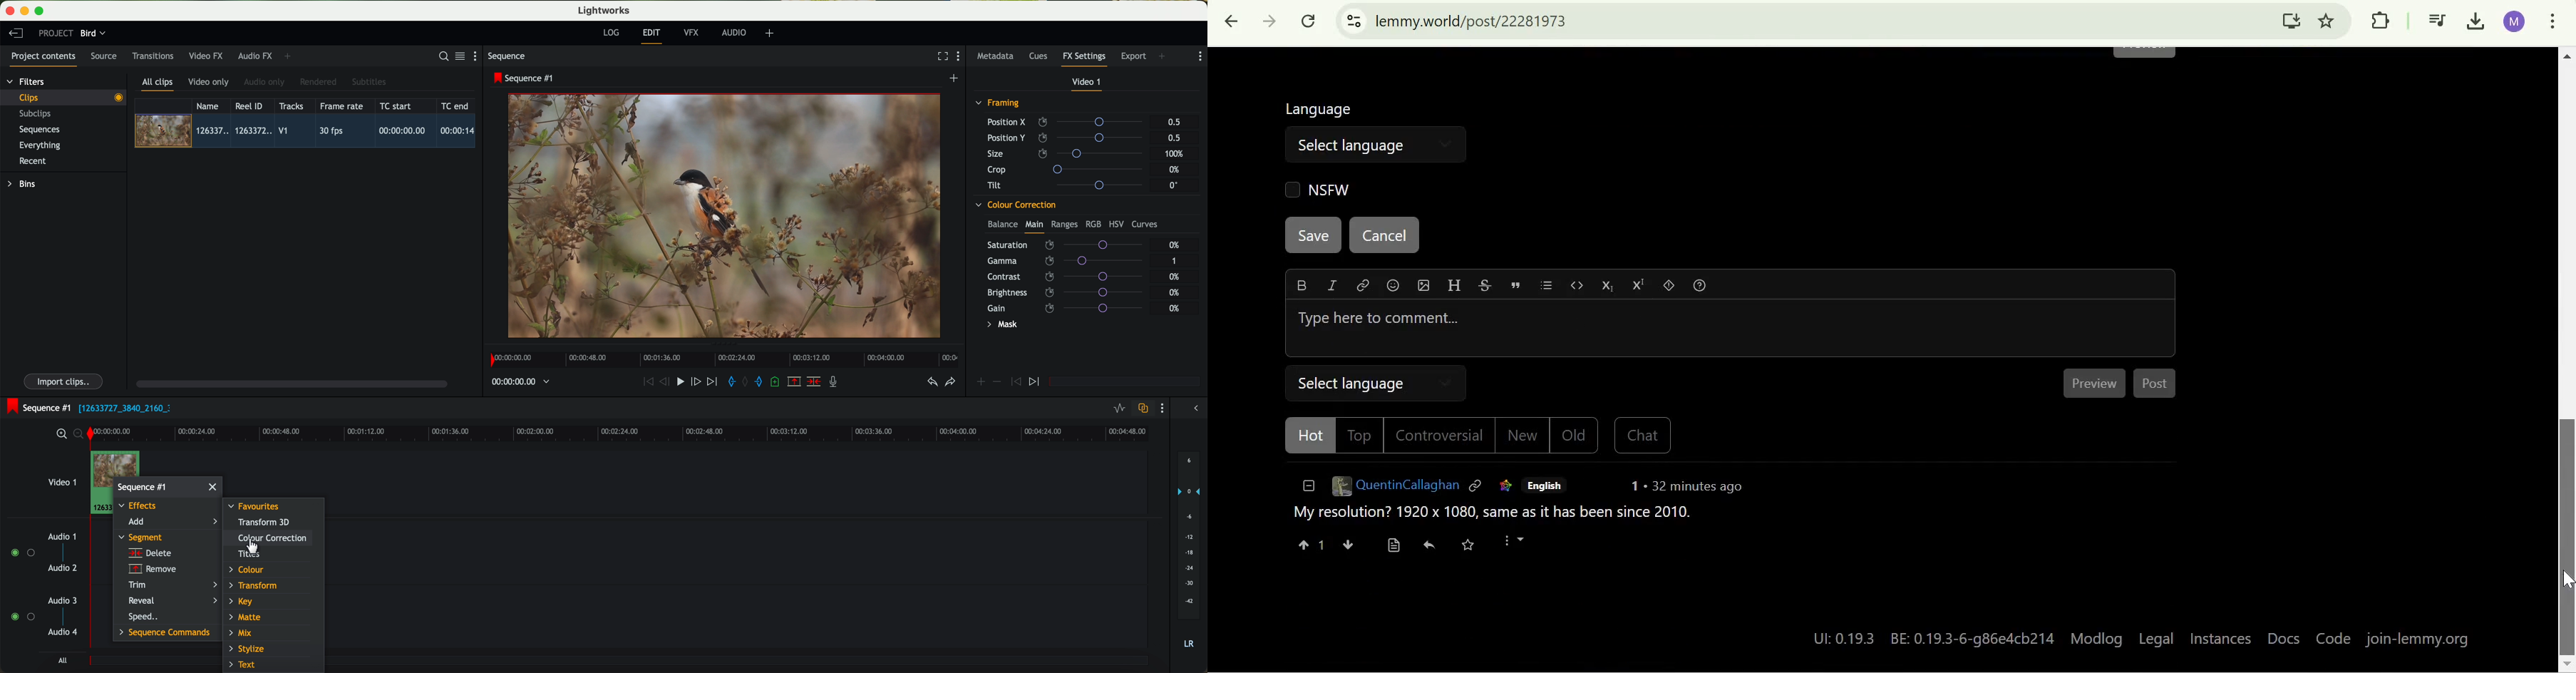  I want to click on remove, so click(153, 569).